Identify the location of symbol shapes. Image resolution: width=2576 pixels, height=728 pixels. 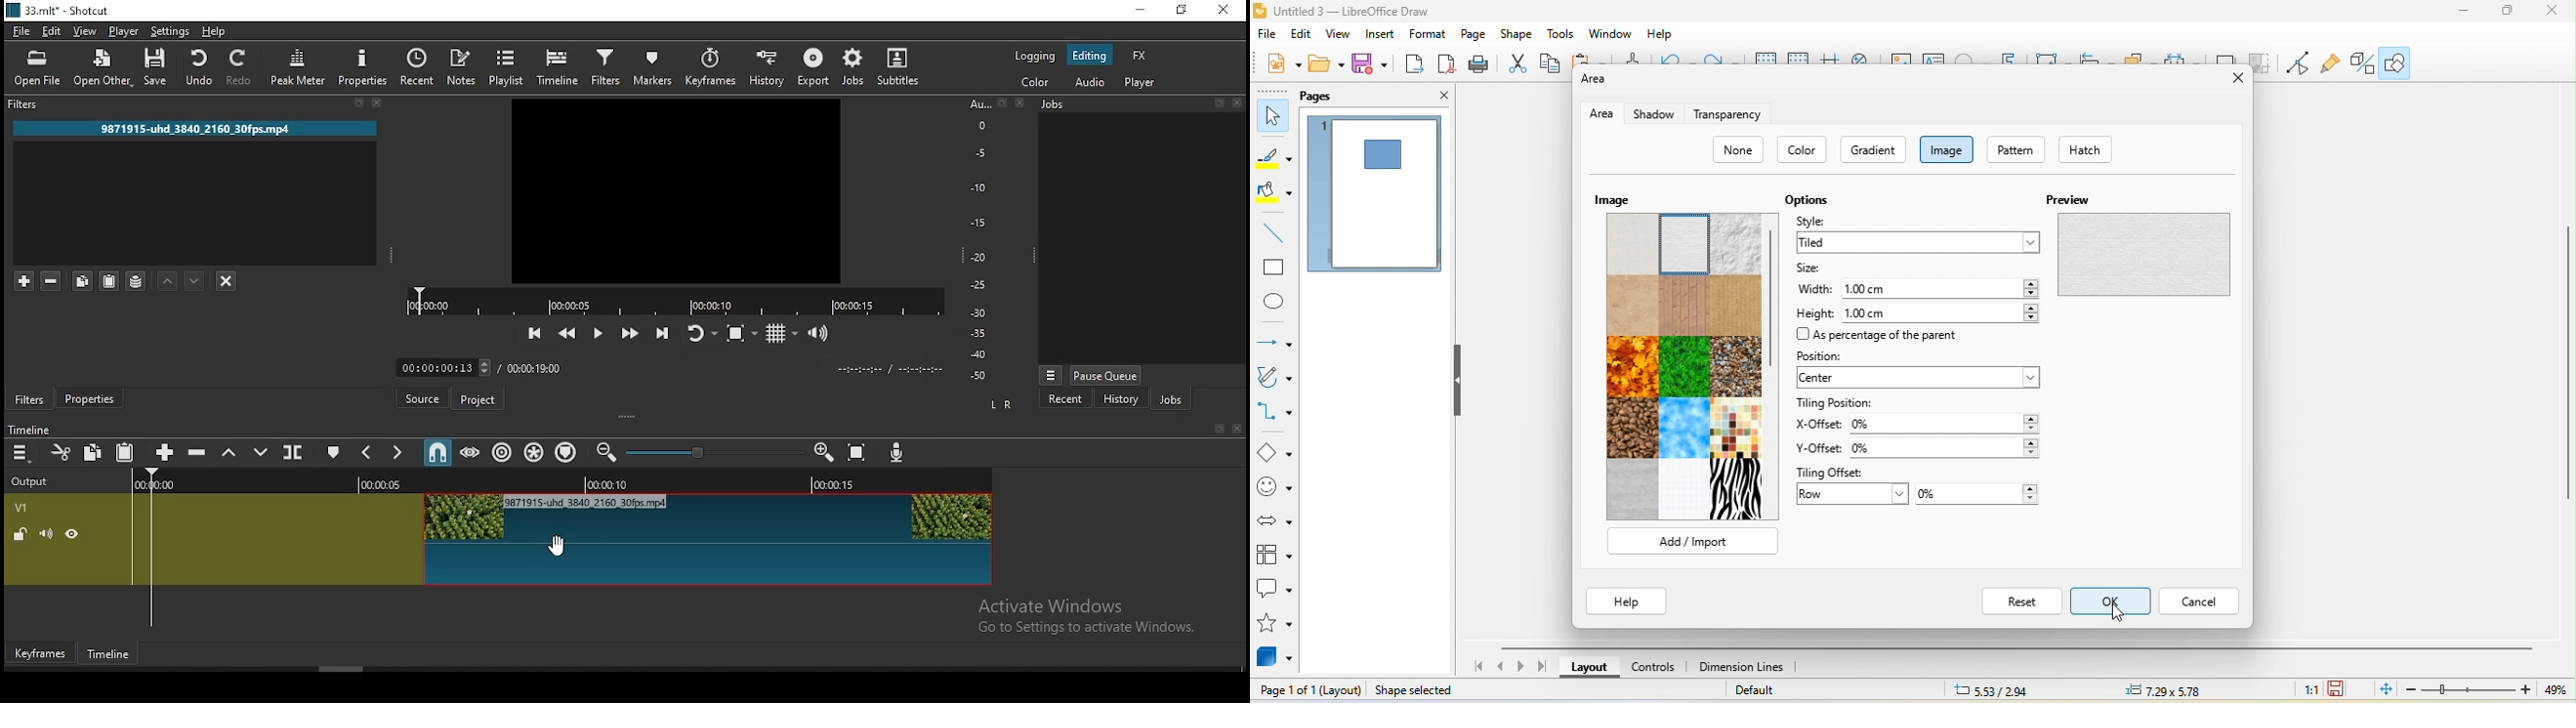
(1273, 487).